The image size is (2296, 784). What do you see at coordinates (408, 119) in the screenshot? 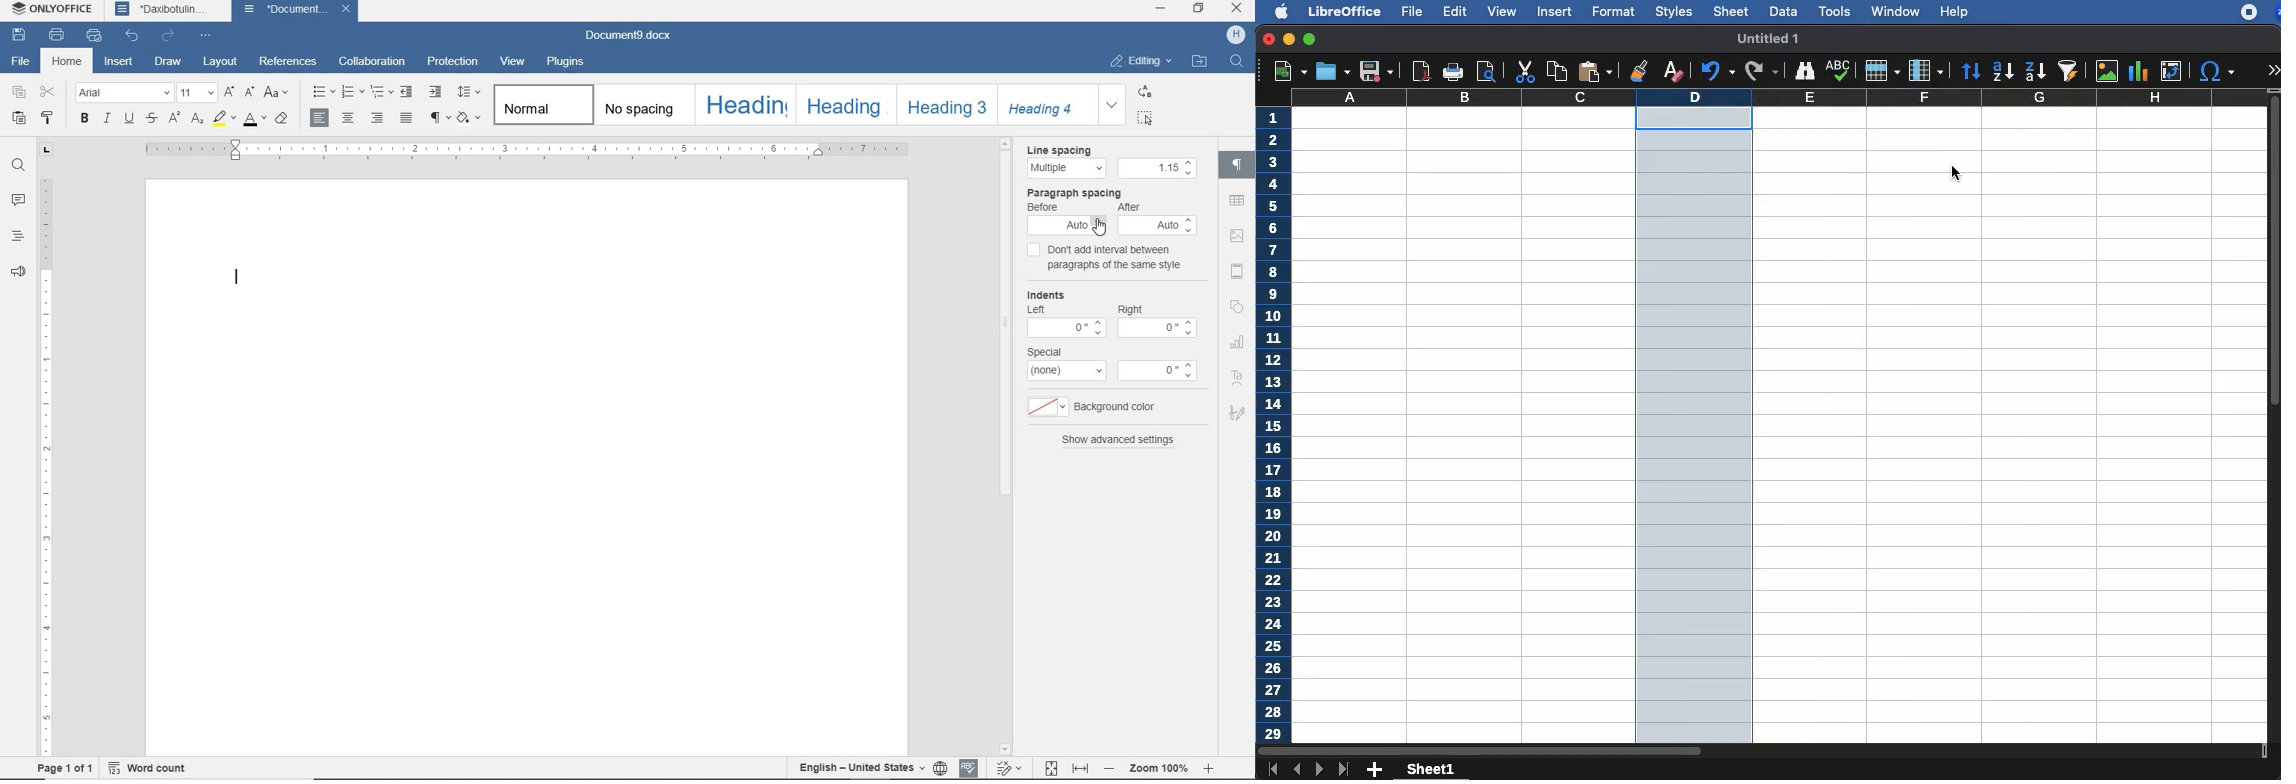
I see `justified` at bounding box center [408, 119].